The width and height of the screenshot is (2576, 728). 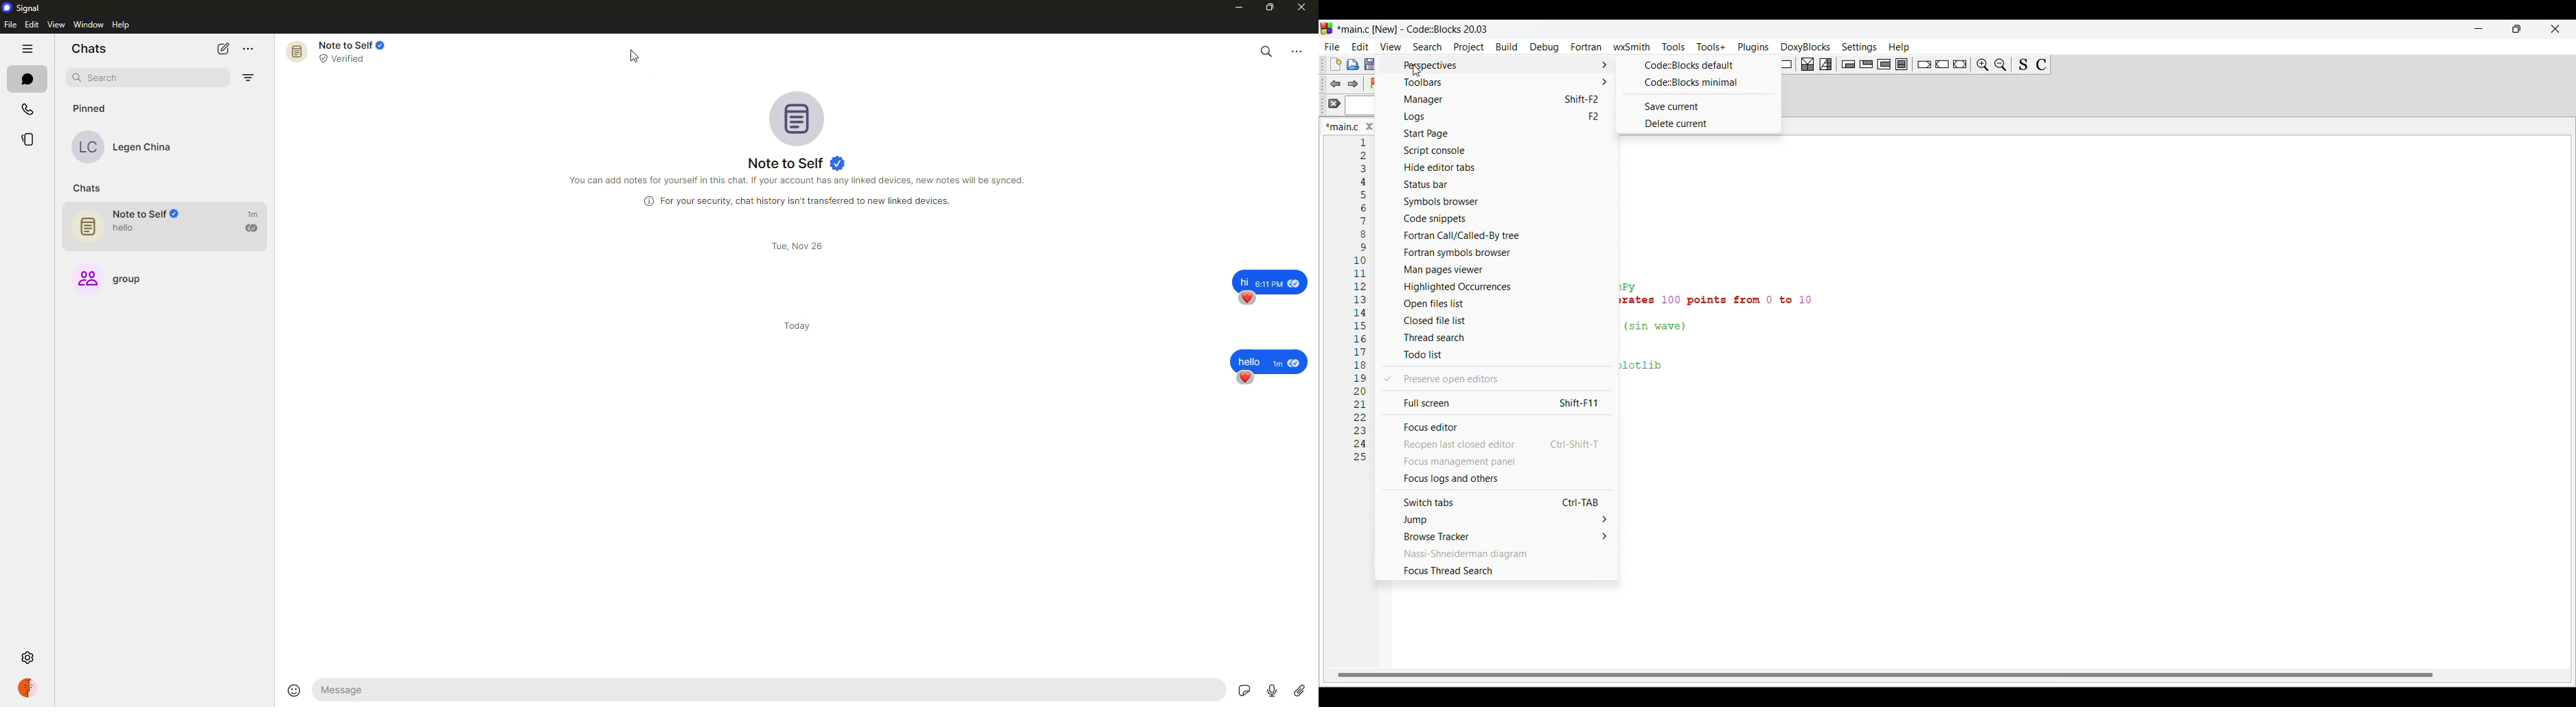 What do you see at coordinates (1500, 82) in the screenshot?
I see `Toolbar options` at bounding box center [1500, 82].